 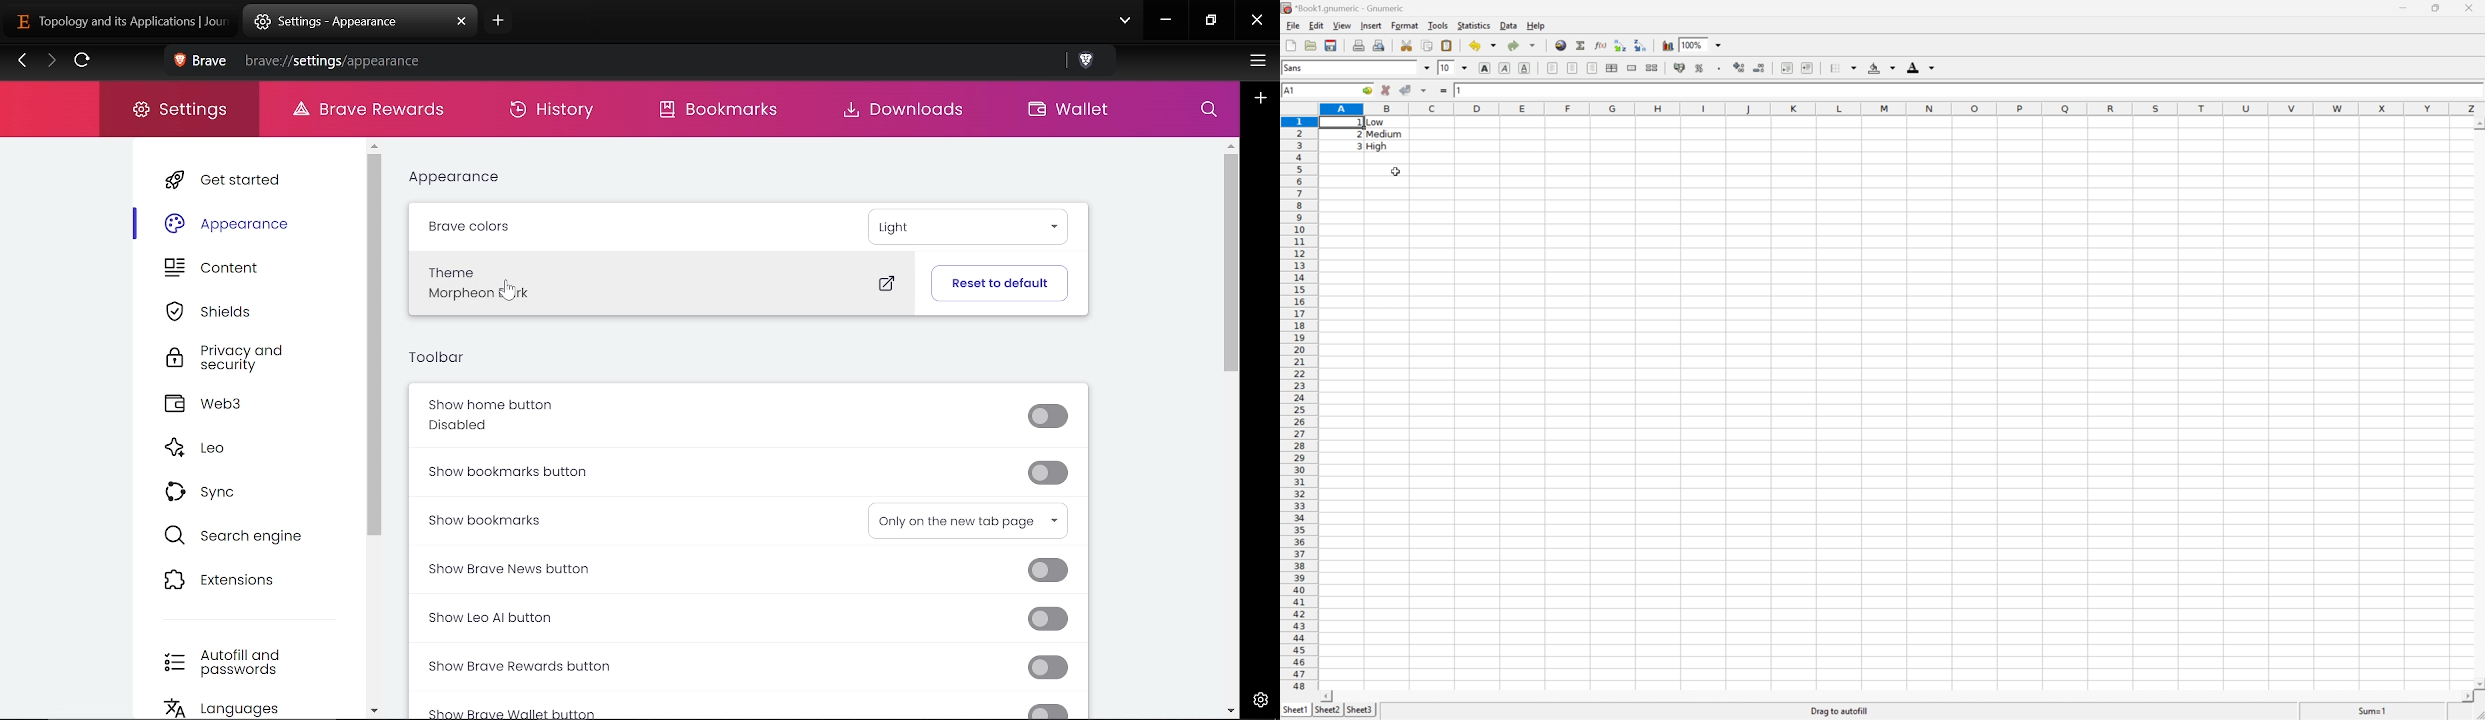 What do you see at coordinates (1428, 46) in the screenshot?
I see `Copy selection` at bounding box center [1428, 46].